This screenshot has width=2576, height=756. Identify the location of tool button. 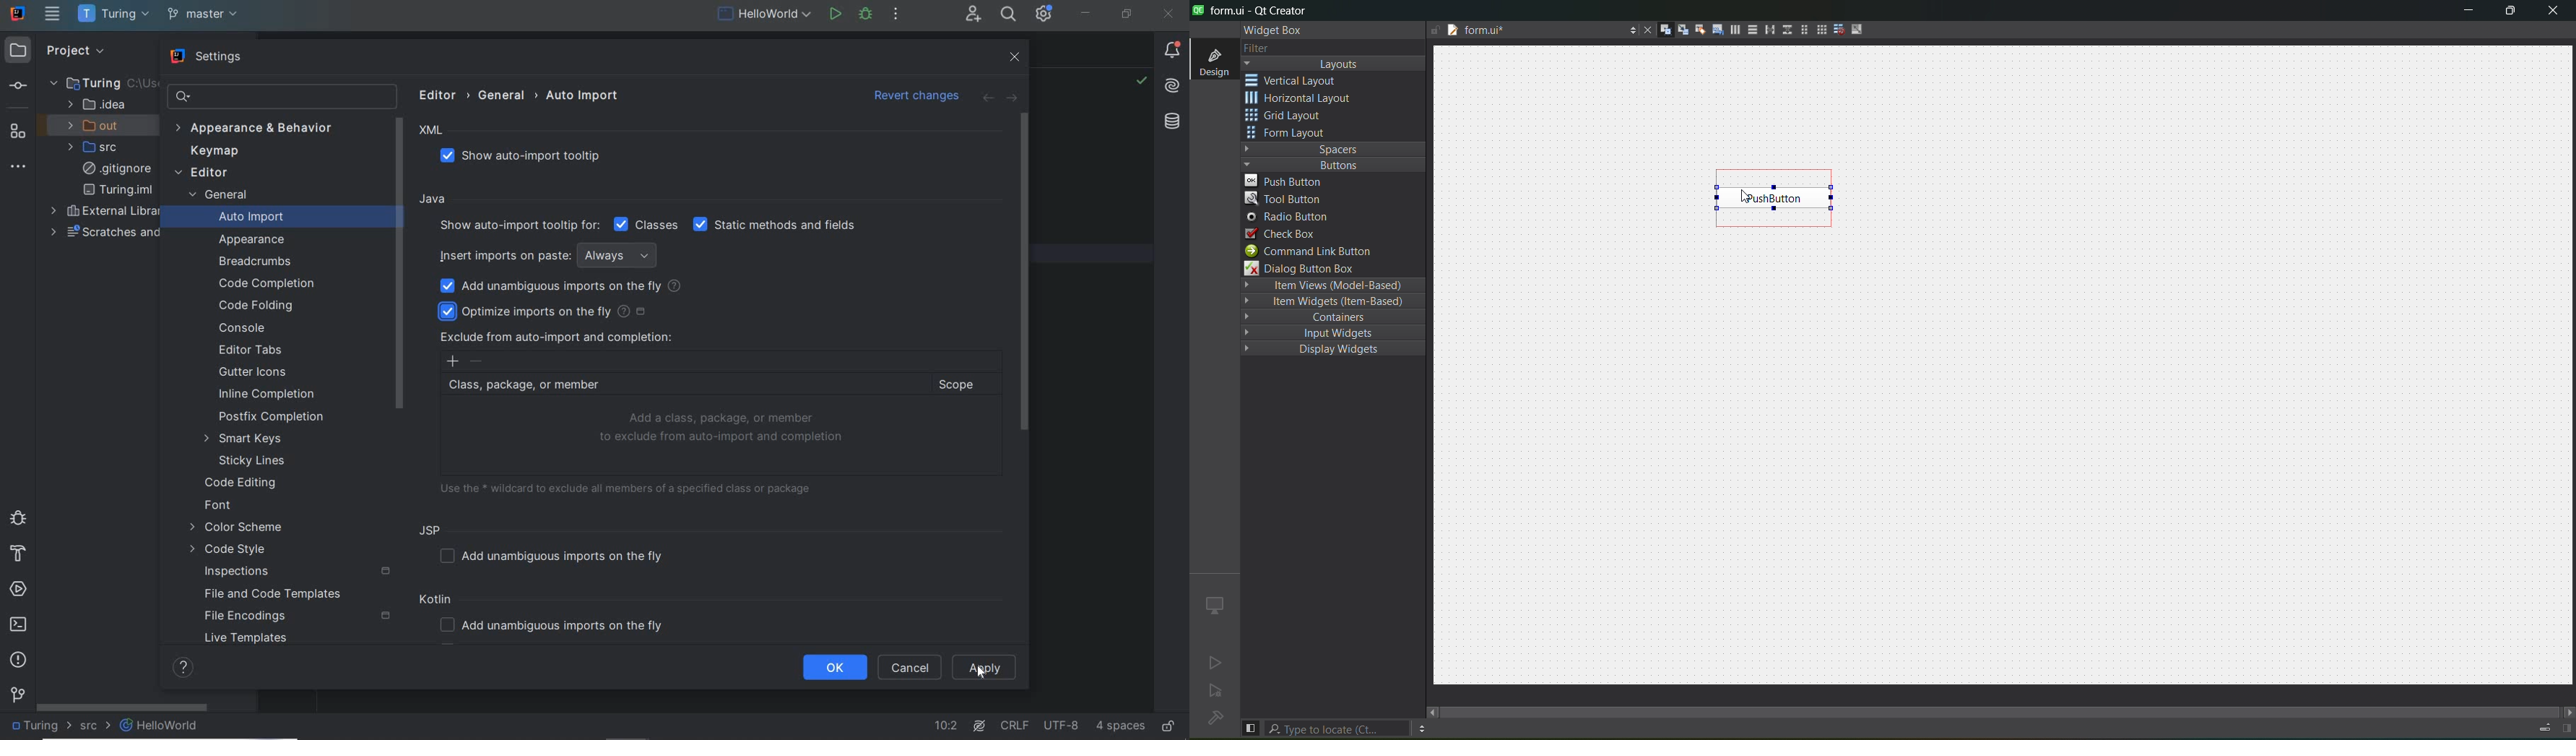
(1285, 200).